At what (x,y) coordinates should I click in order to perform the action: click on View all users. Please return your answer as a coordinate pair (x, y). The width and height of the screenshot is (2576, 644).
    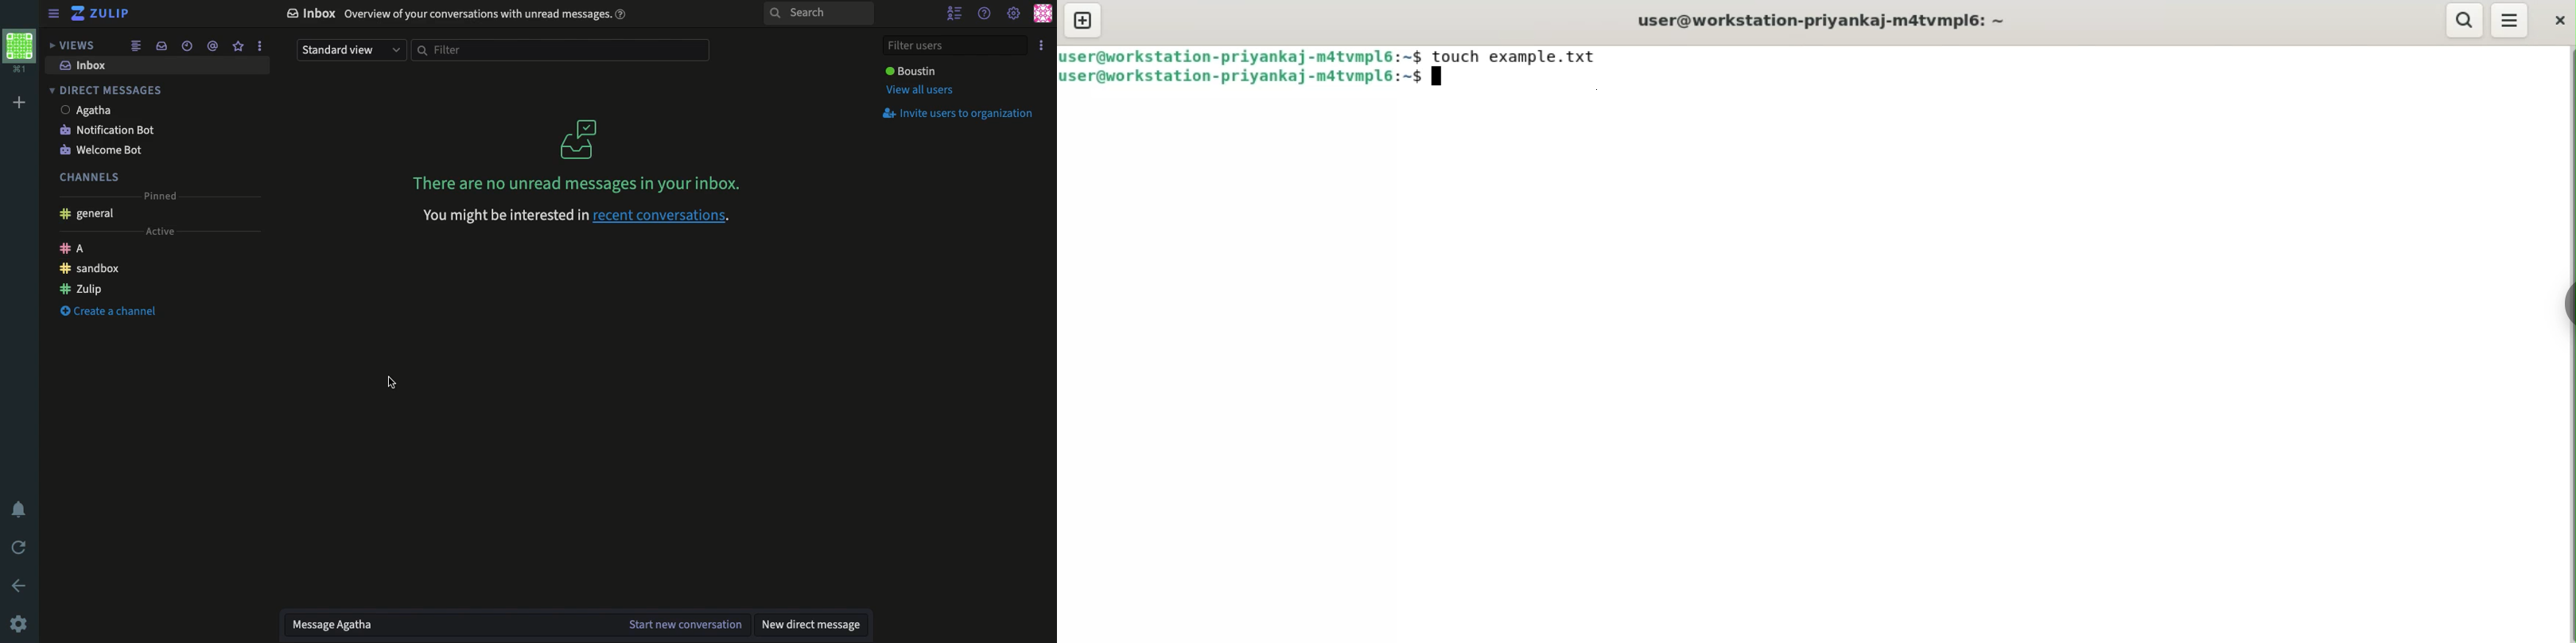
    Looking at the image, I should click on (922, 90).